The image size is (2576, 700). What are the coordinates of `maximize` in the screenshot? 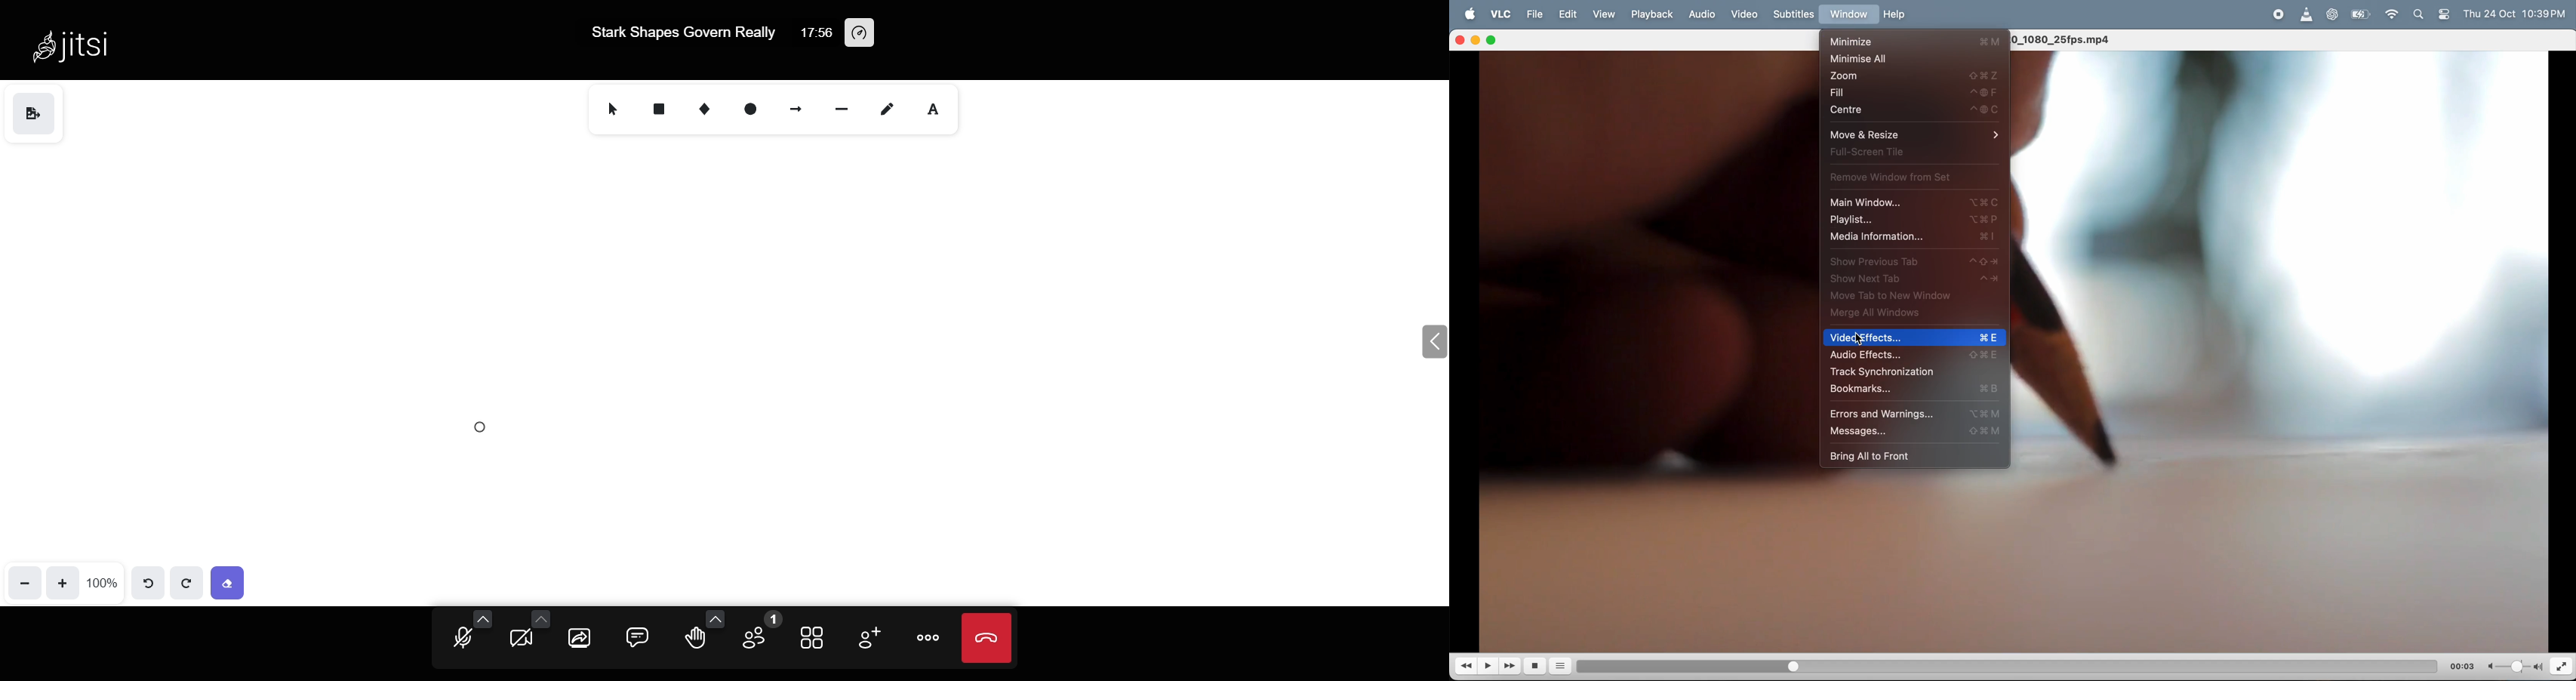 It's located at (1496, 40).